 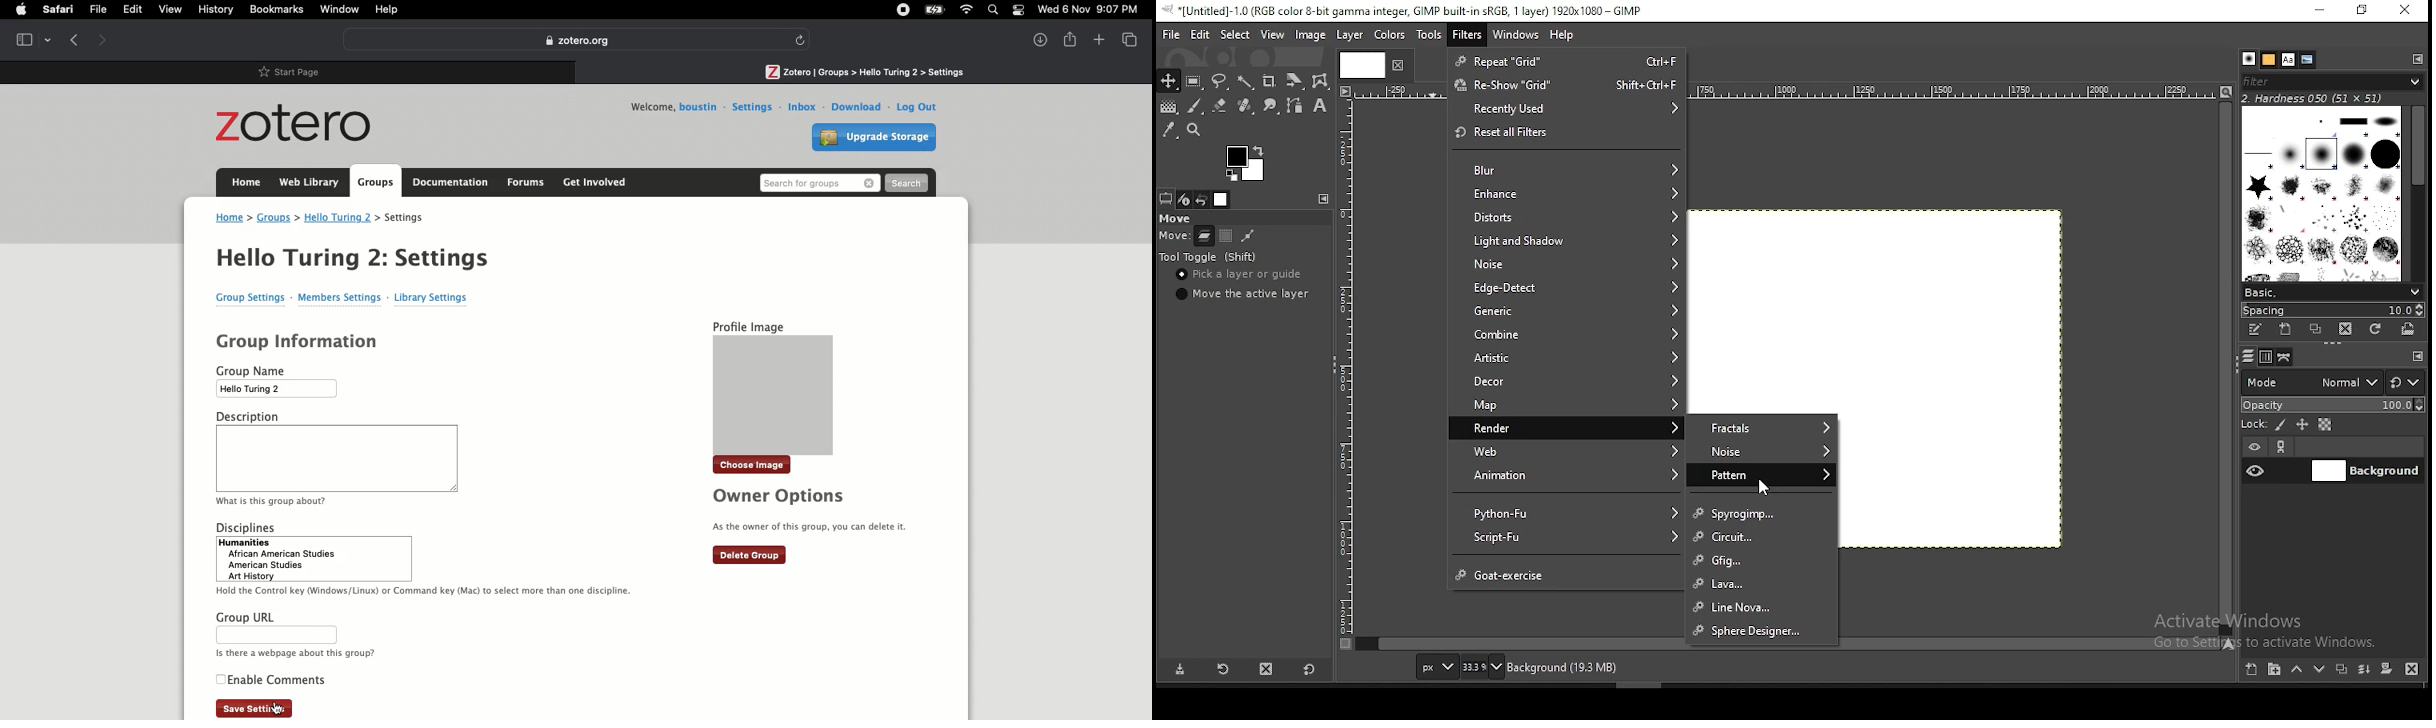 I want to click on Groups, so click(x=374, y=182).